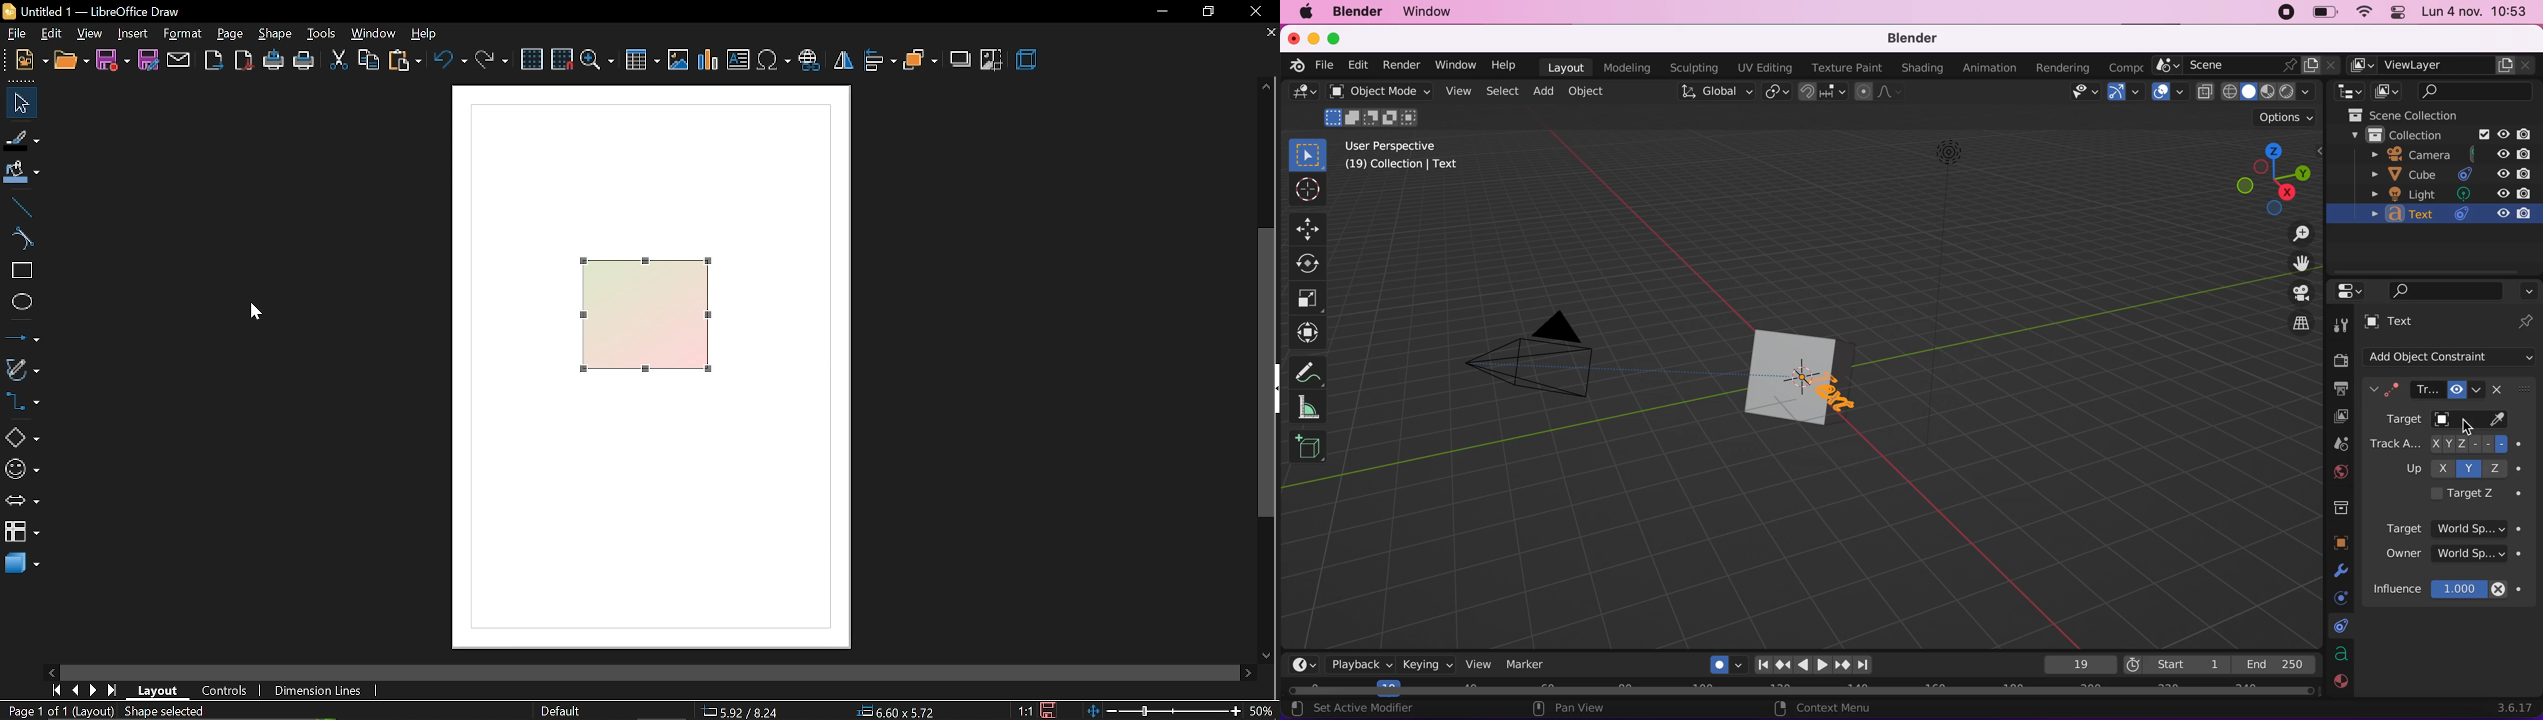 This screenshot has height=728, width=2548. What do you see at coordinates (14, 34) in the screenshot?
I see `file` at bounding box center [14, 34].